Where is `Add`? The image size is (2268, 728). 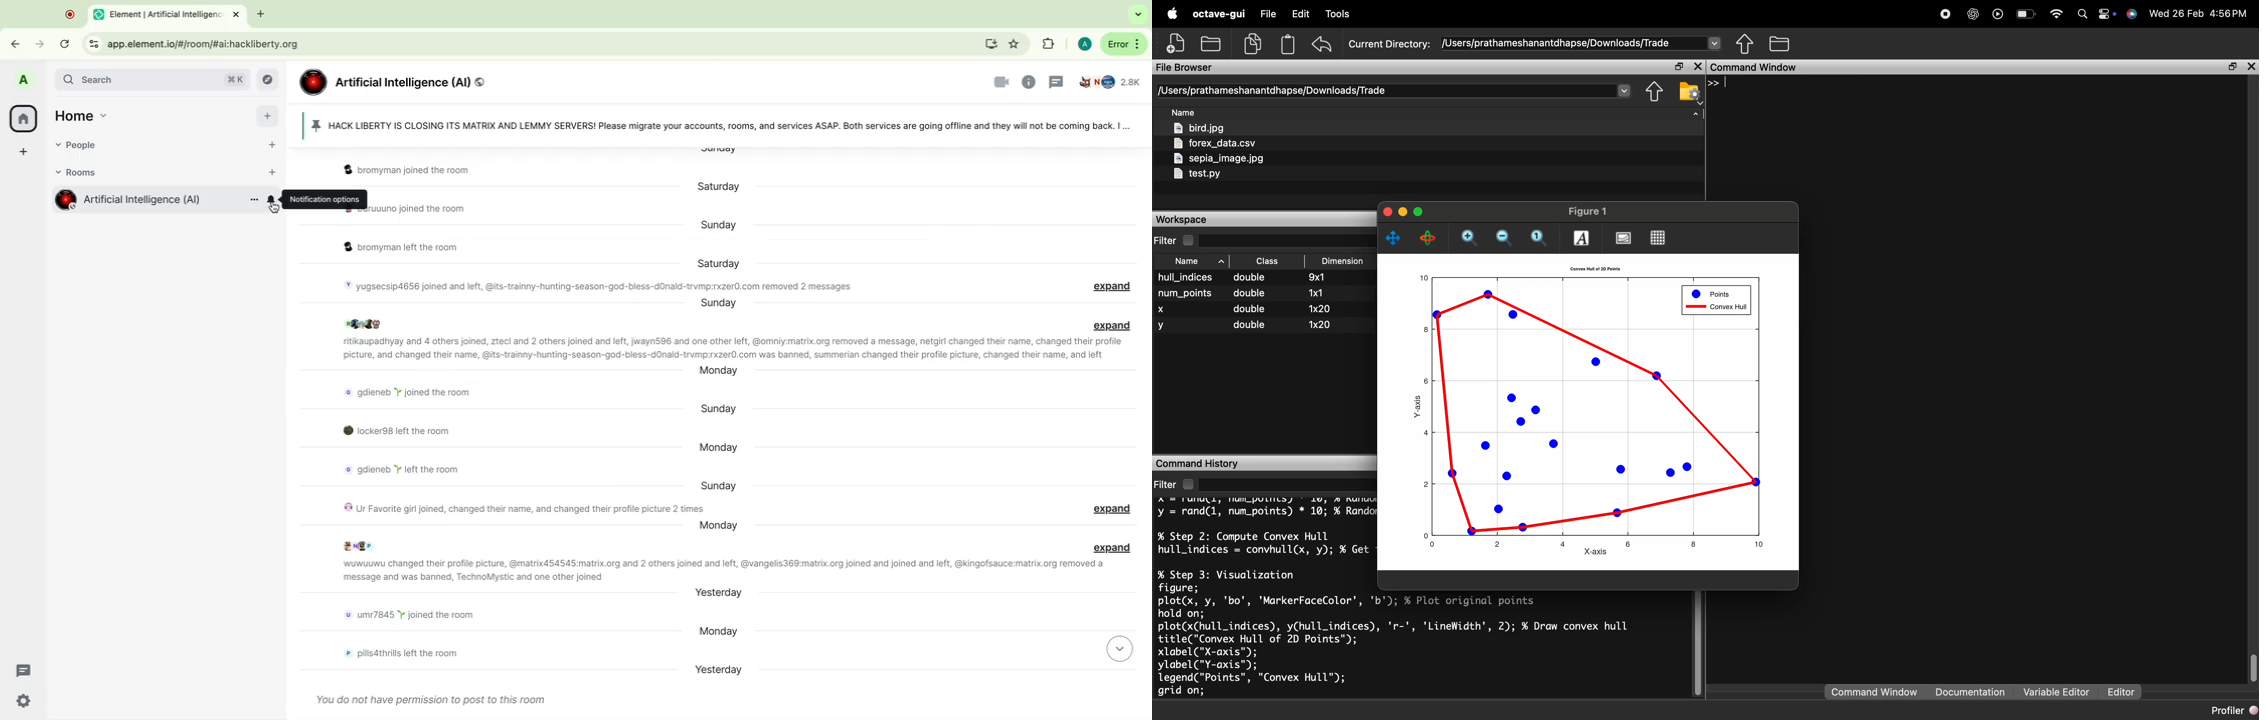
Add is located at coordinates (267, 116).